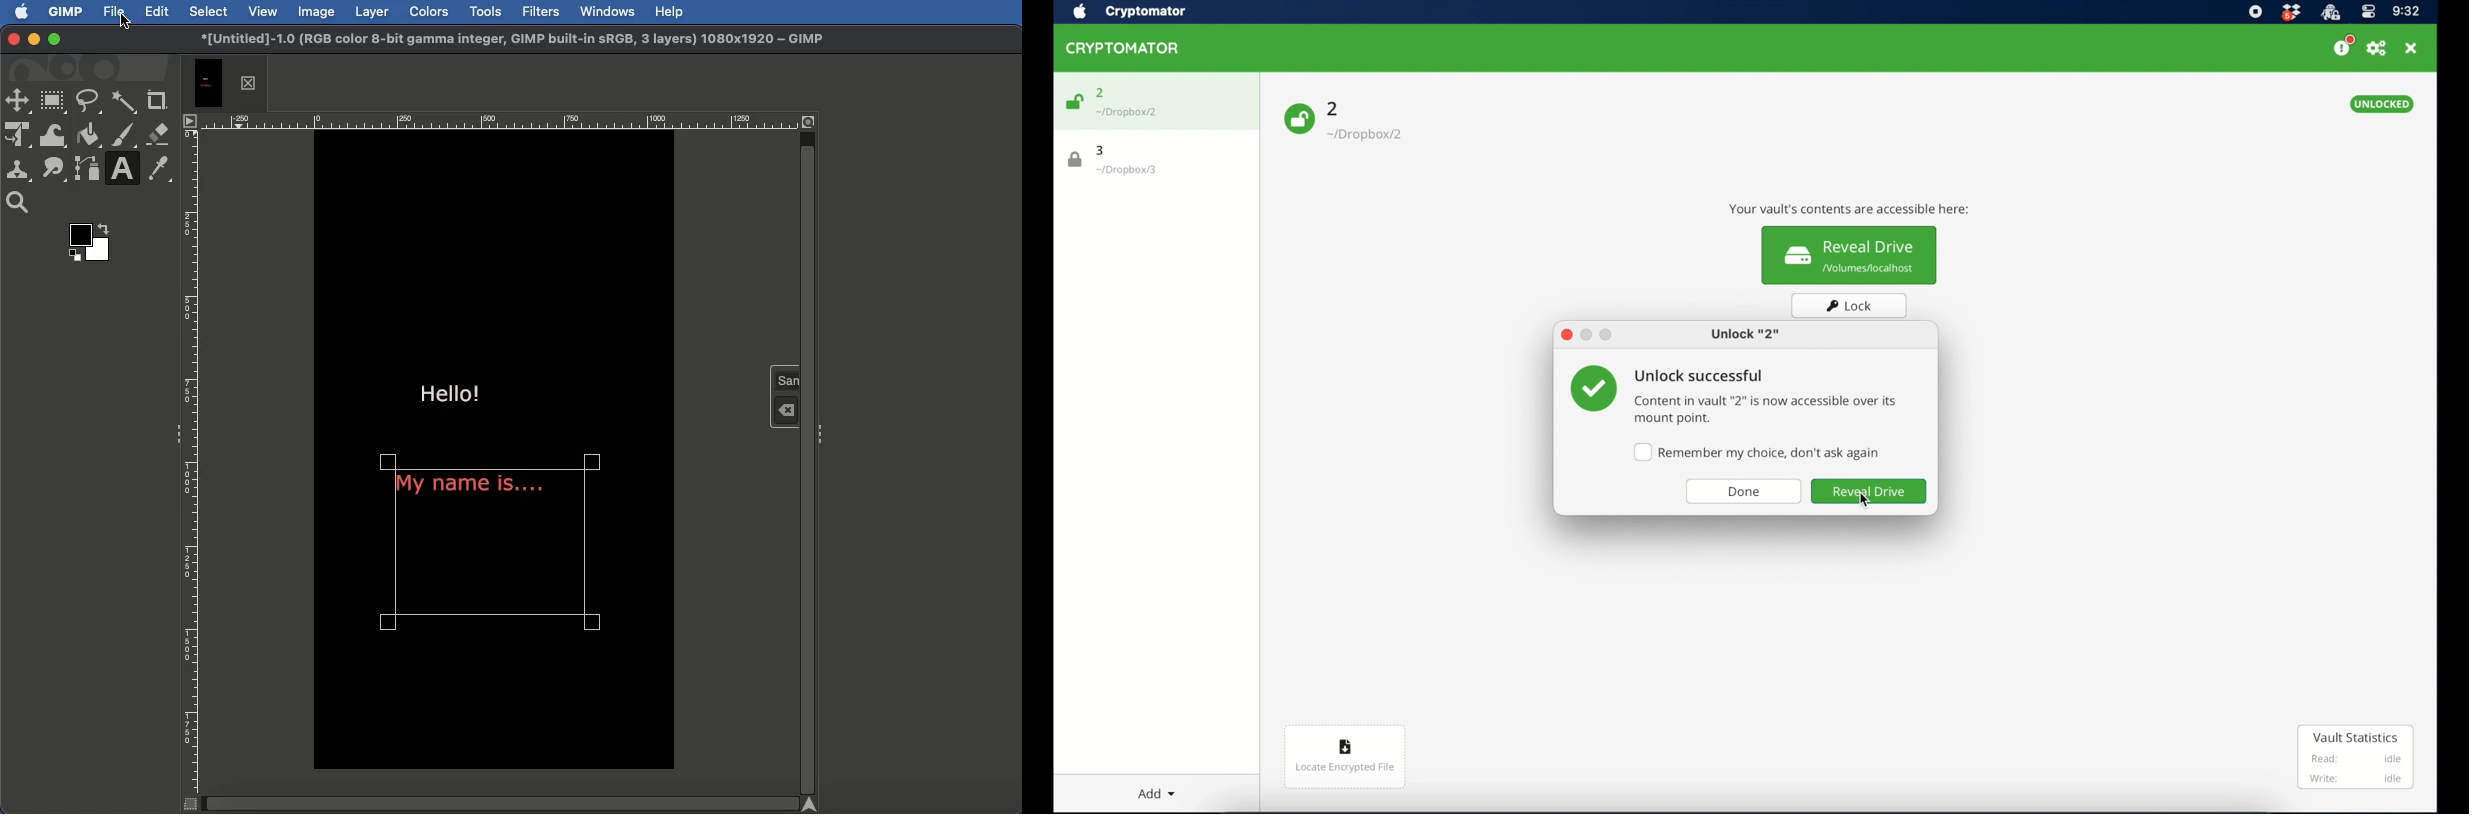  I want to click on Free select tool, so click(89, 103).